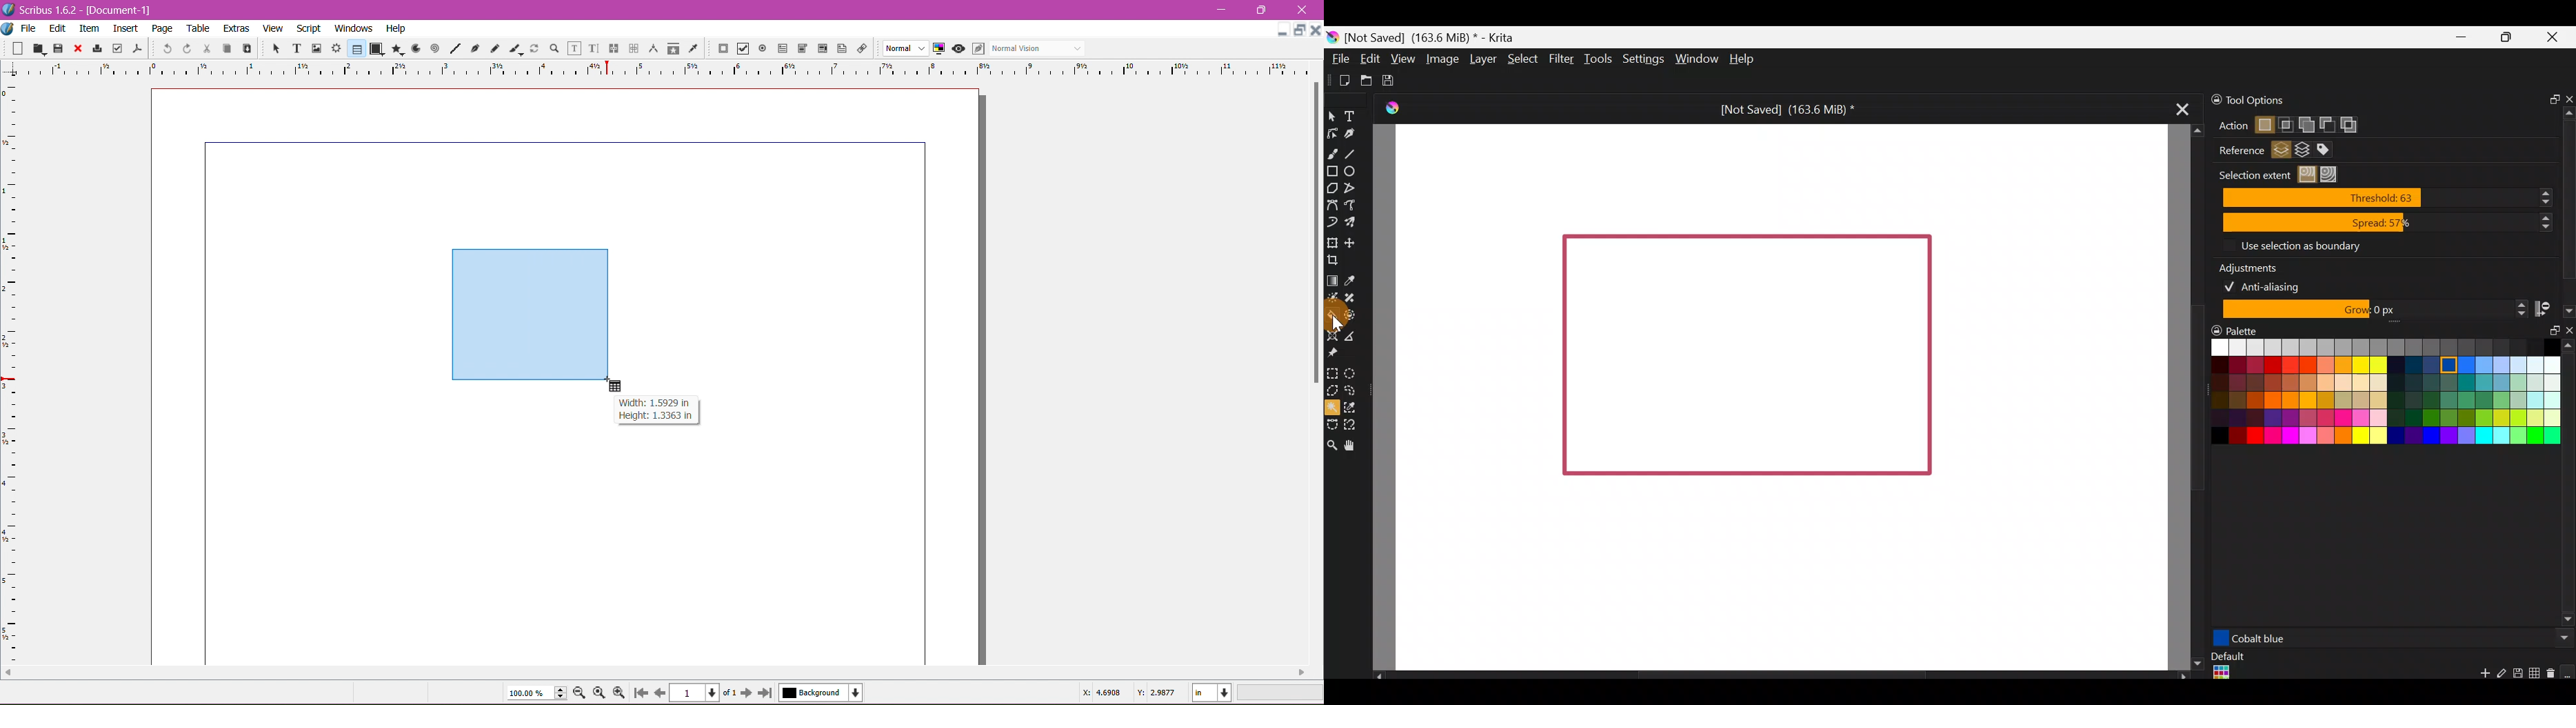 The width and height of the screenshot is (2576, 728). What do you see at coordinates (1353, 189) in the screenshot?
I see `Polyline tool` at bounding box center [1353, 189].